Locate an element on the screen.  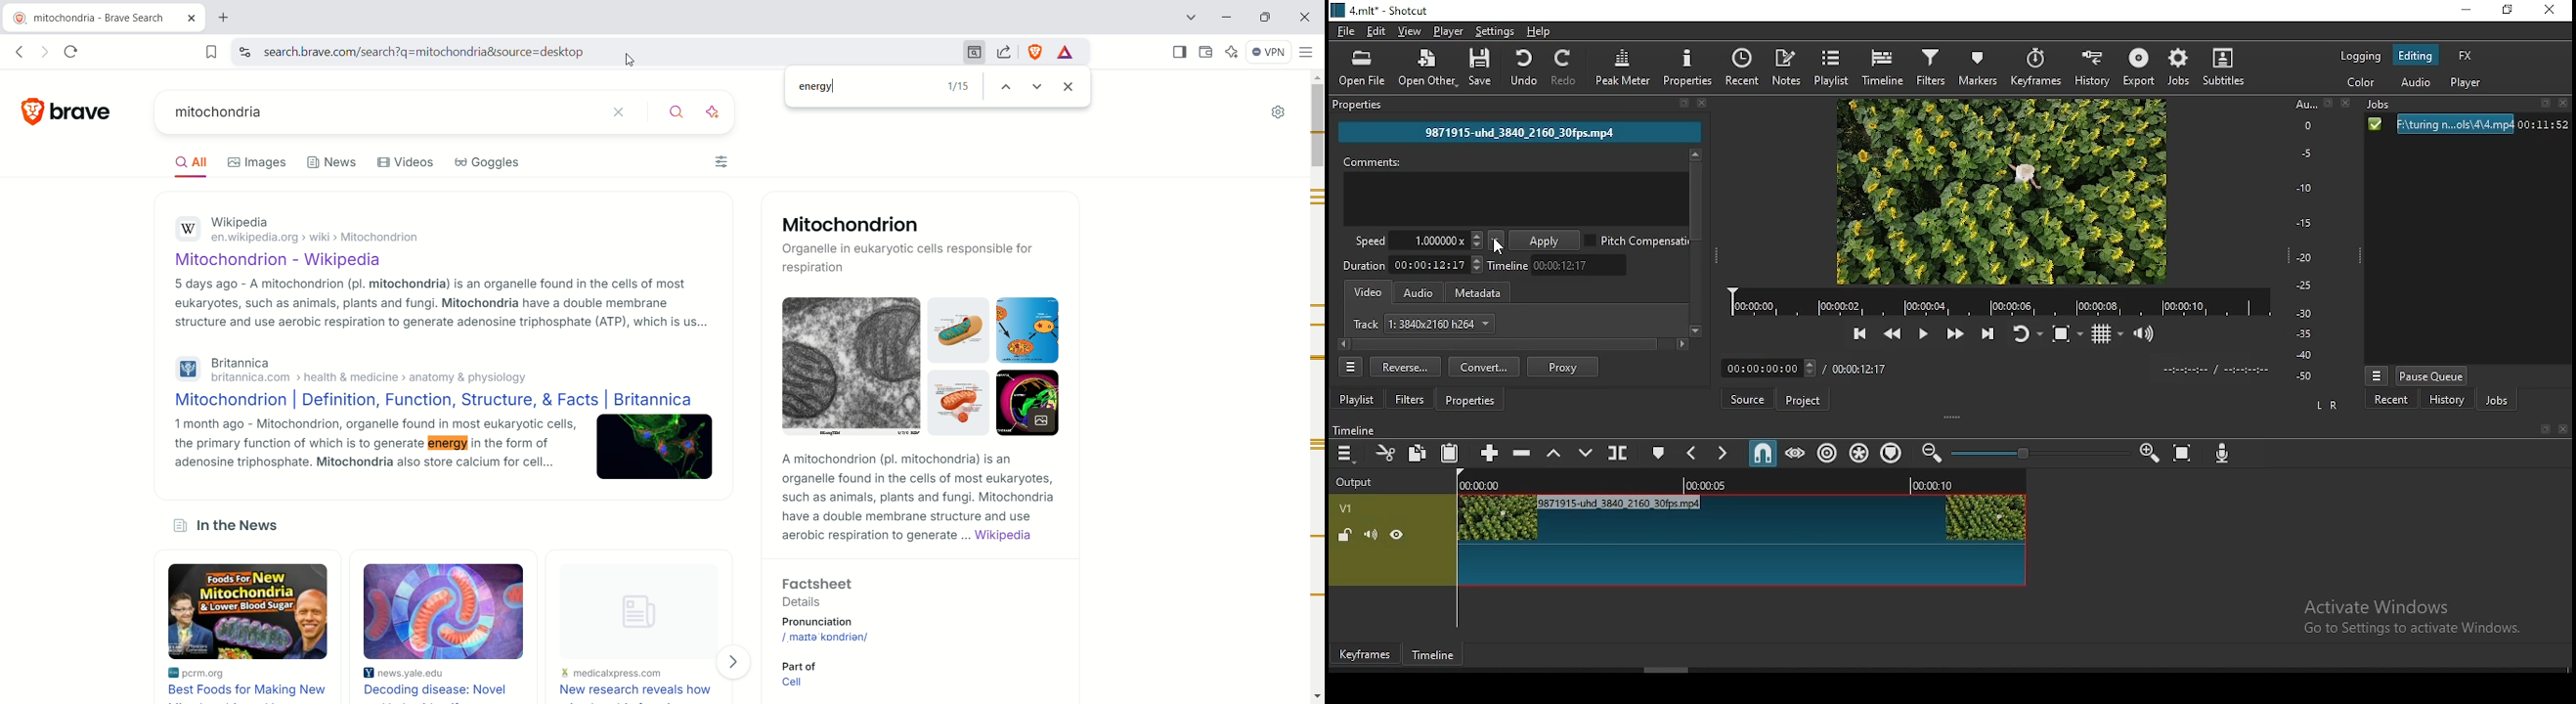
timeline is located at coordinates (1558, 266).